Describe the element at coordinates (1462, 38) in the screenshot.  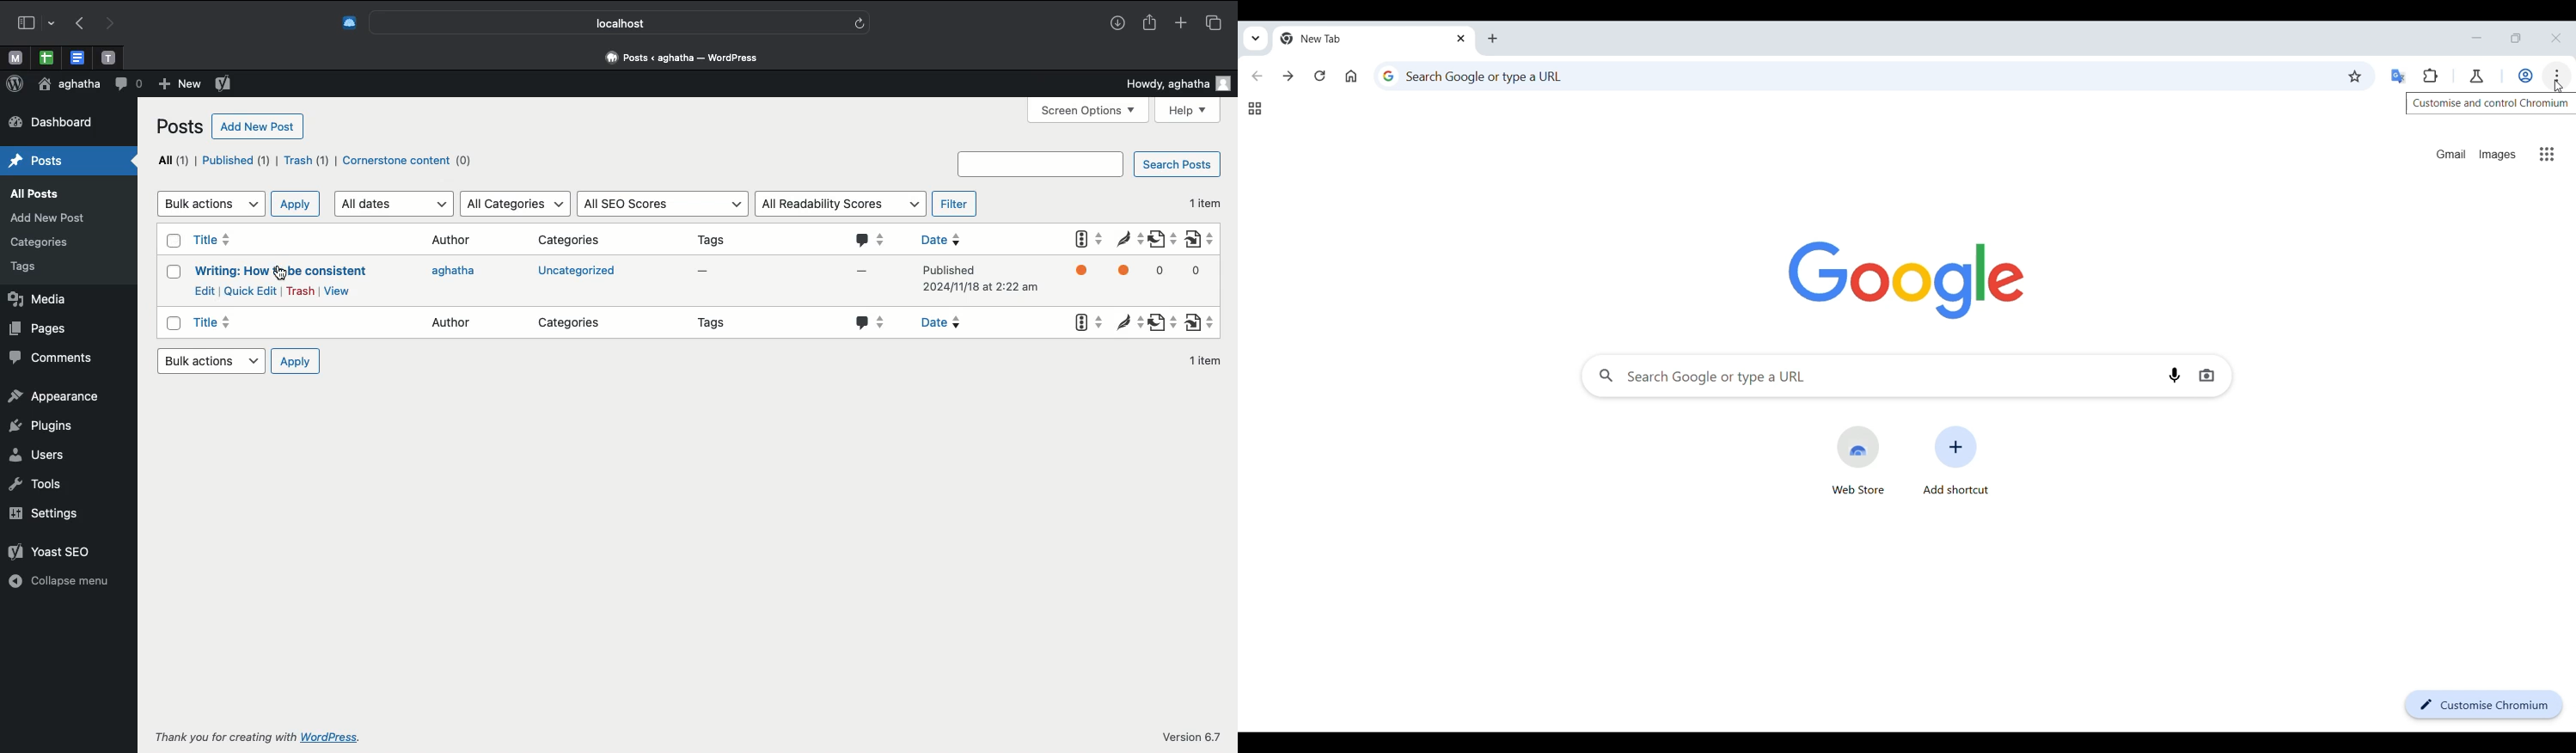
I see `Close current tab` at that location.